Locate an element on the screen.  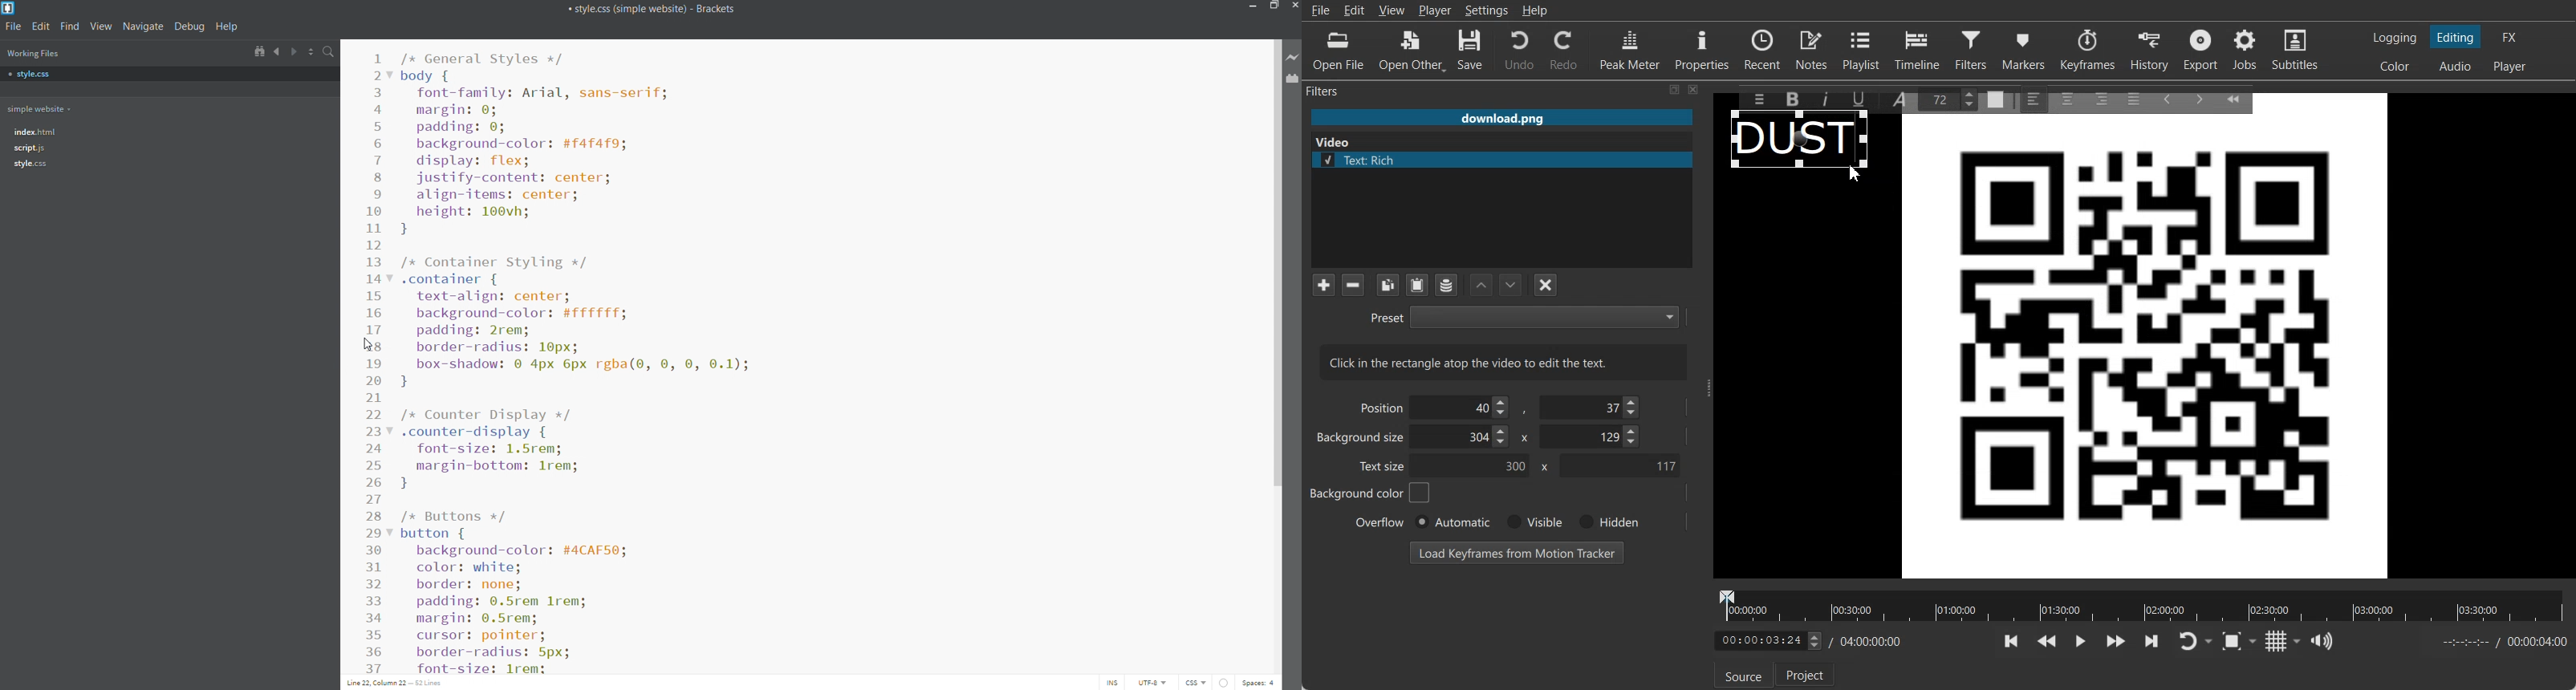
Save a filter set is located at coordinates (1445, 286).